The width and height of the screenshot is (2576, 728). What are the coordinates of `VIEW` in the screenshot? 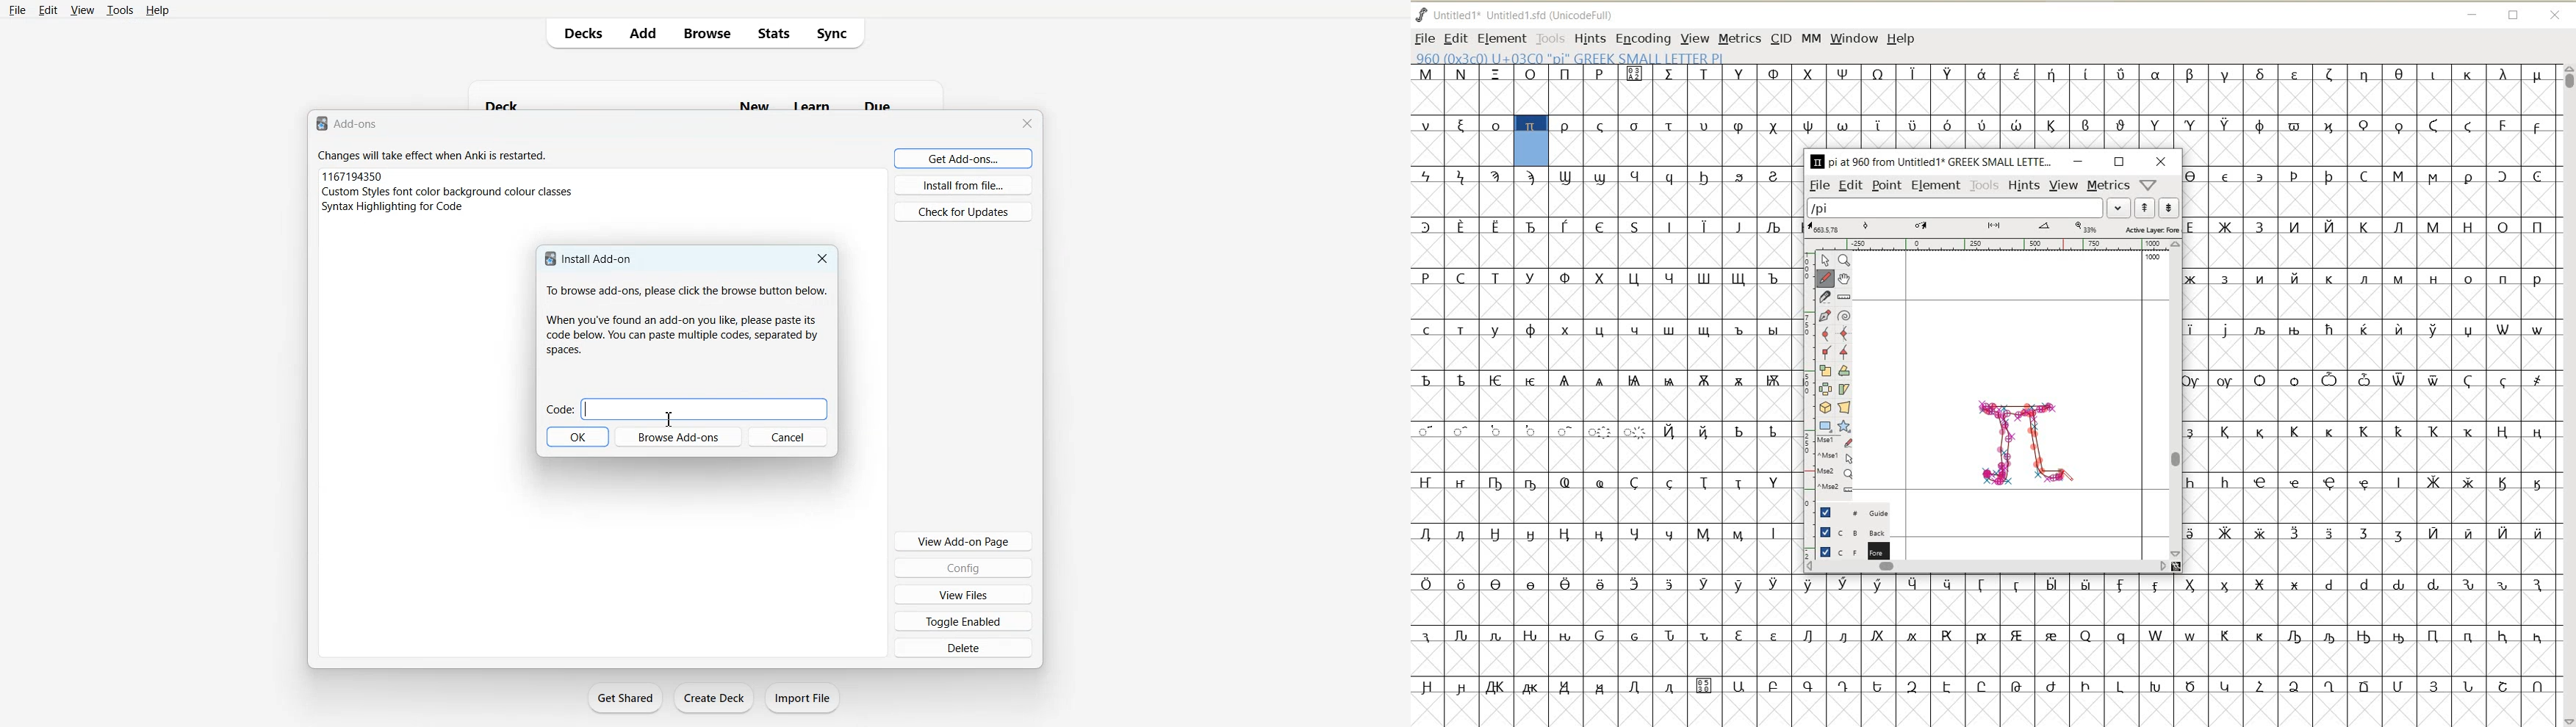 It's located at (1695, 38).